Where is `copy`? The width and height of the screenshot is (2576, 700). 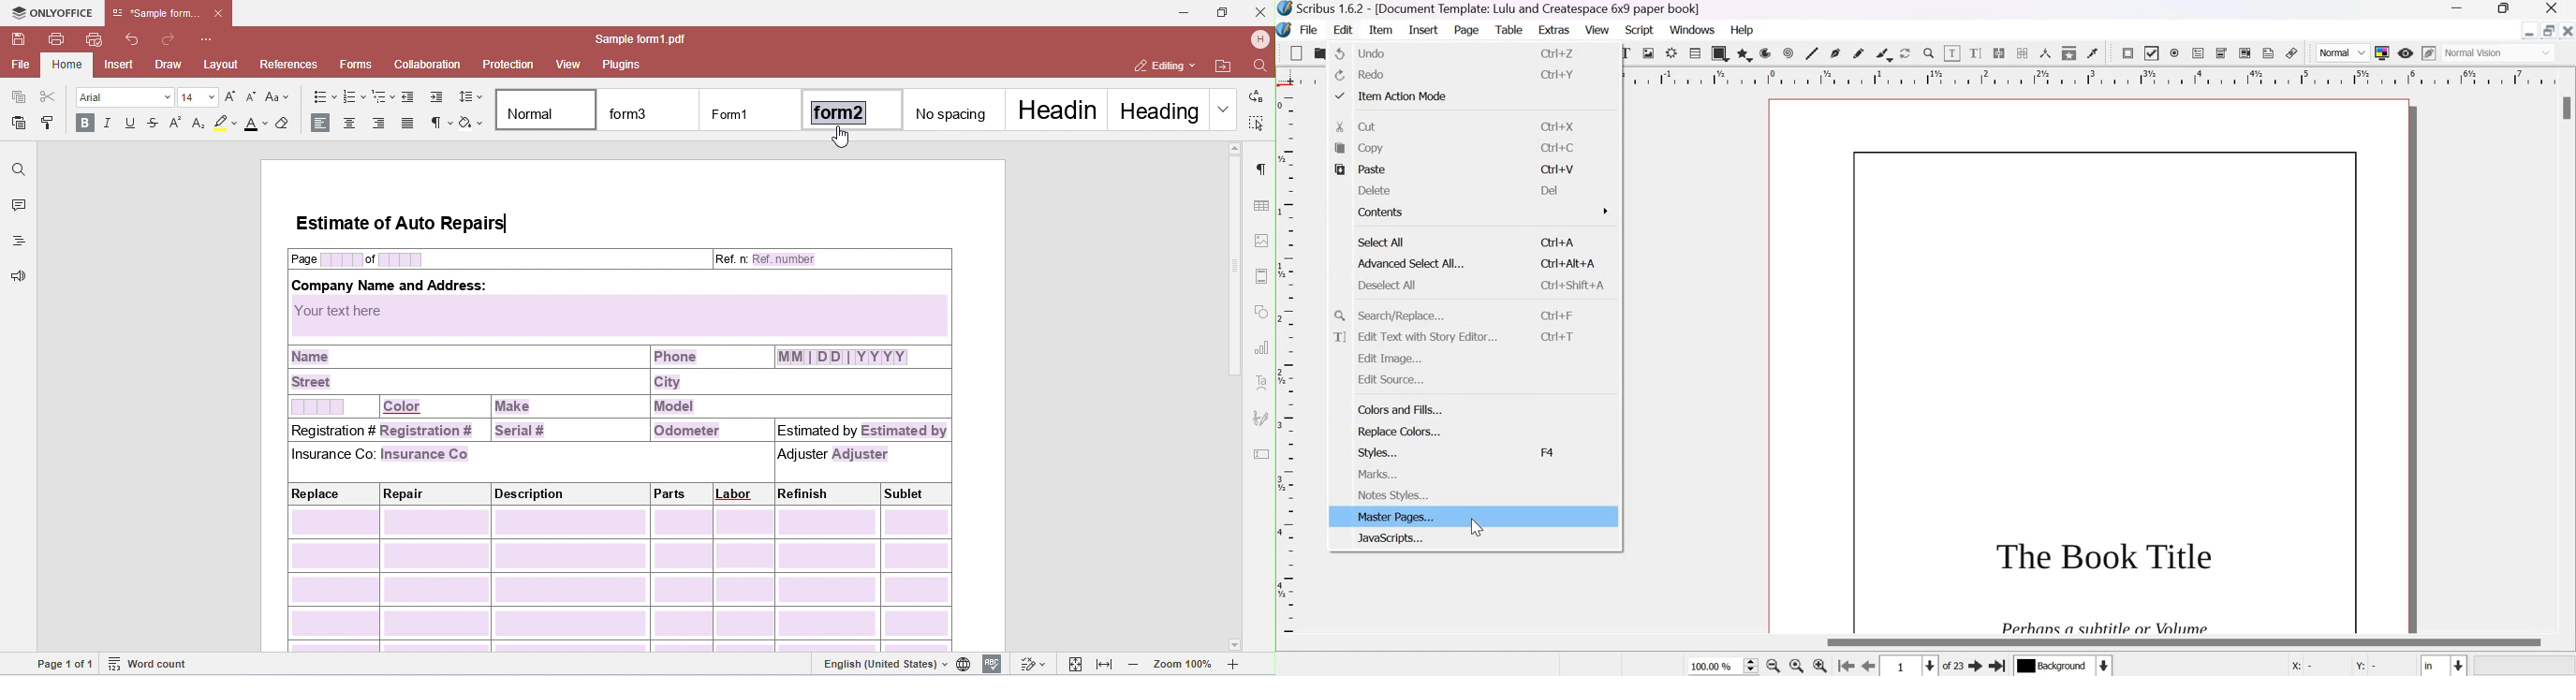
copy is located at coordinates (1466, 150).